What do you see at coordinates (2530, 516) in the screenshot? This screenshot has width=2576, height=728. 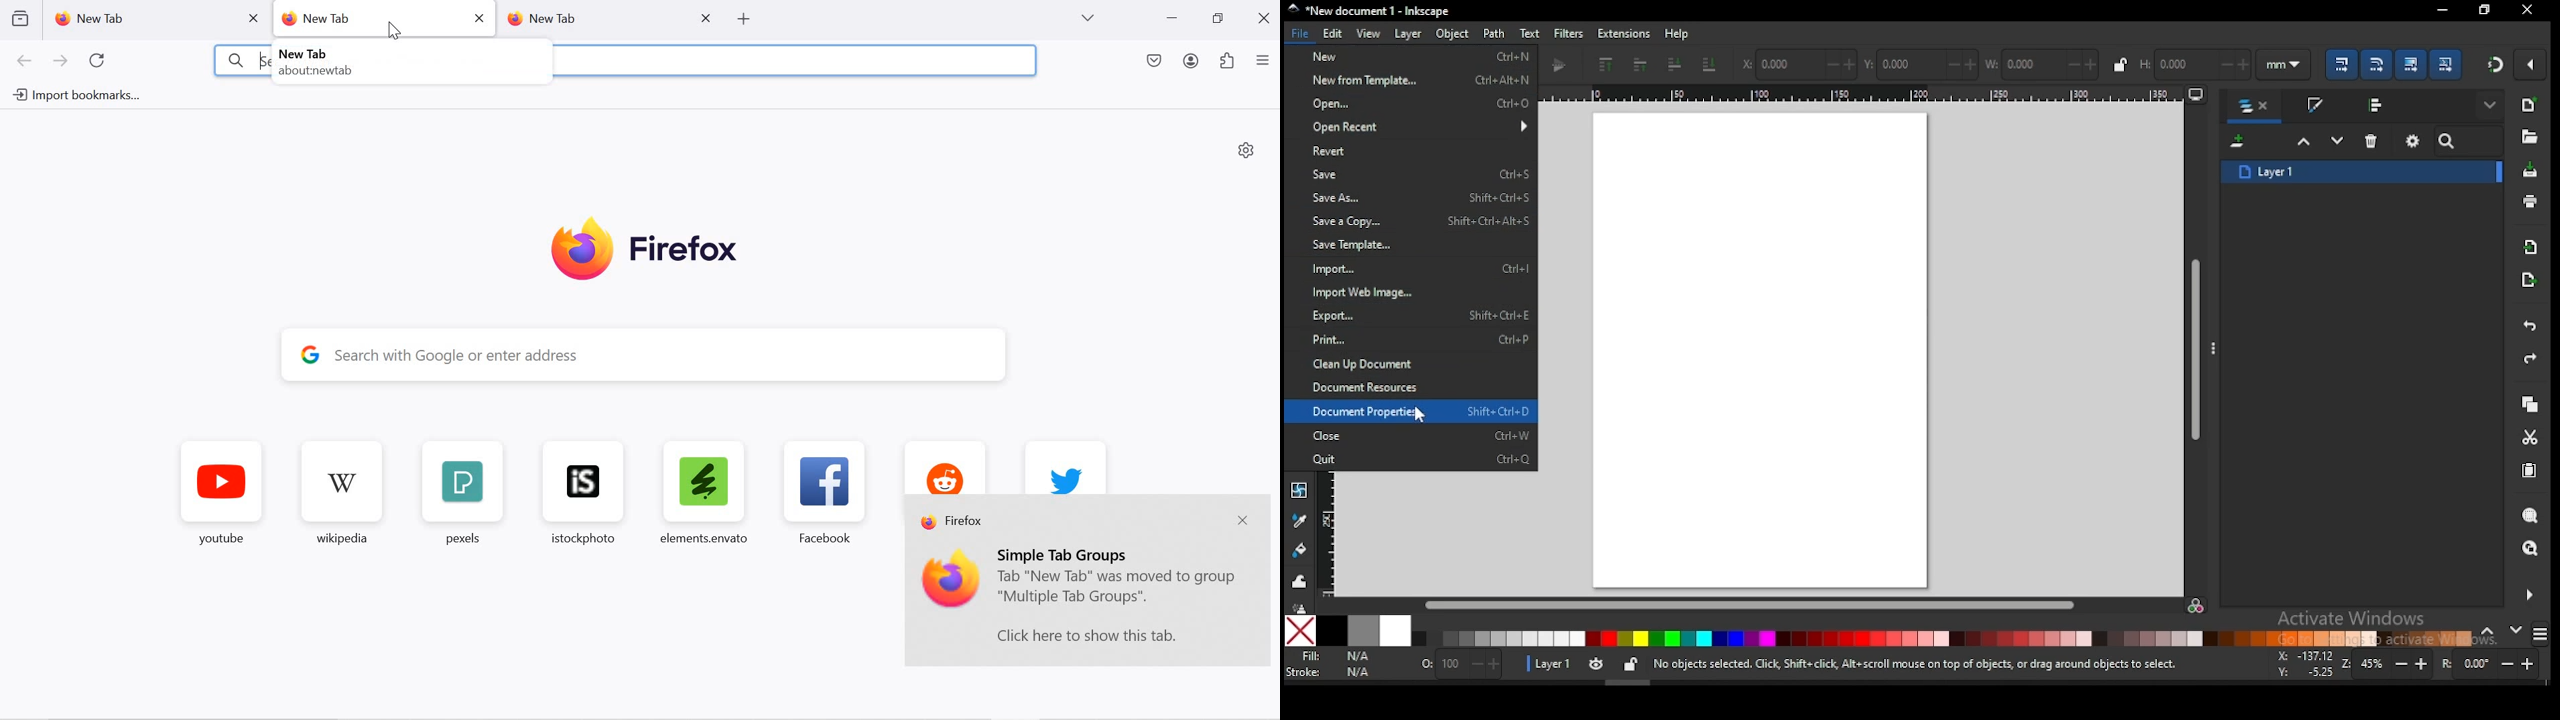 I see `zoom object` at bounding box center [2530, 516].